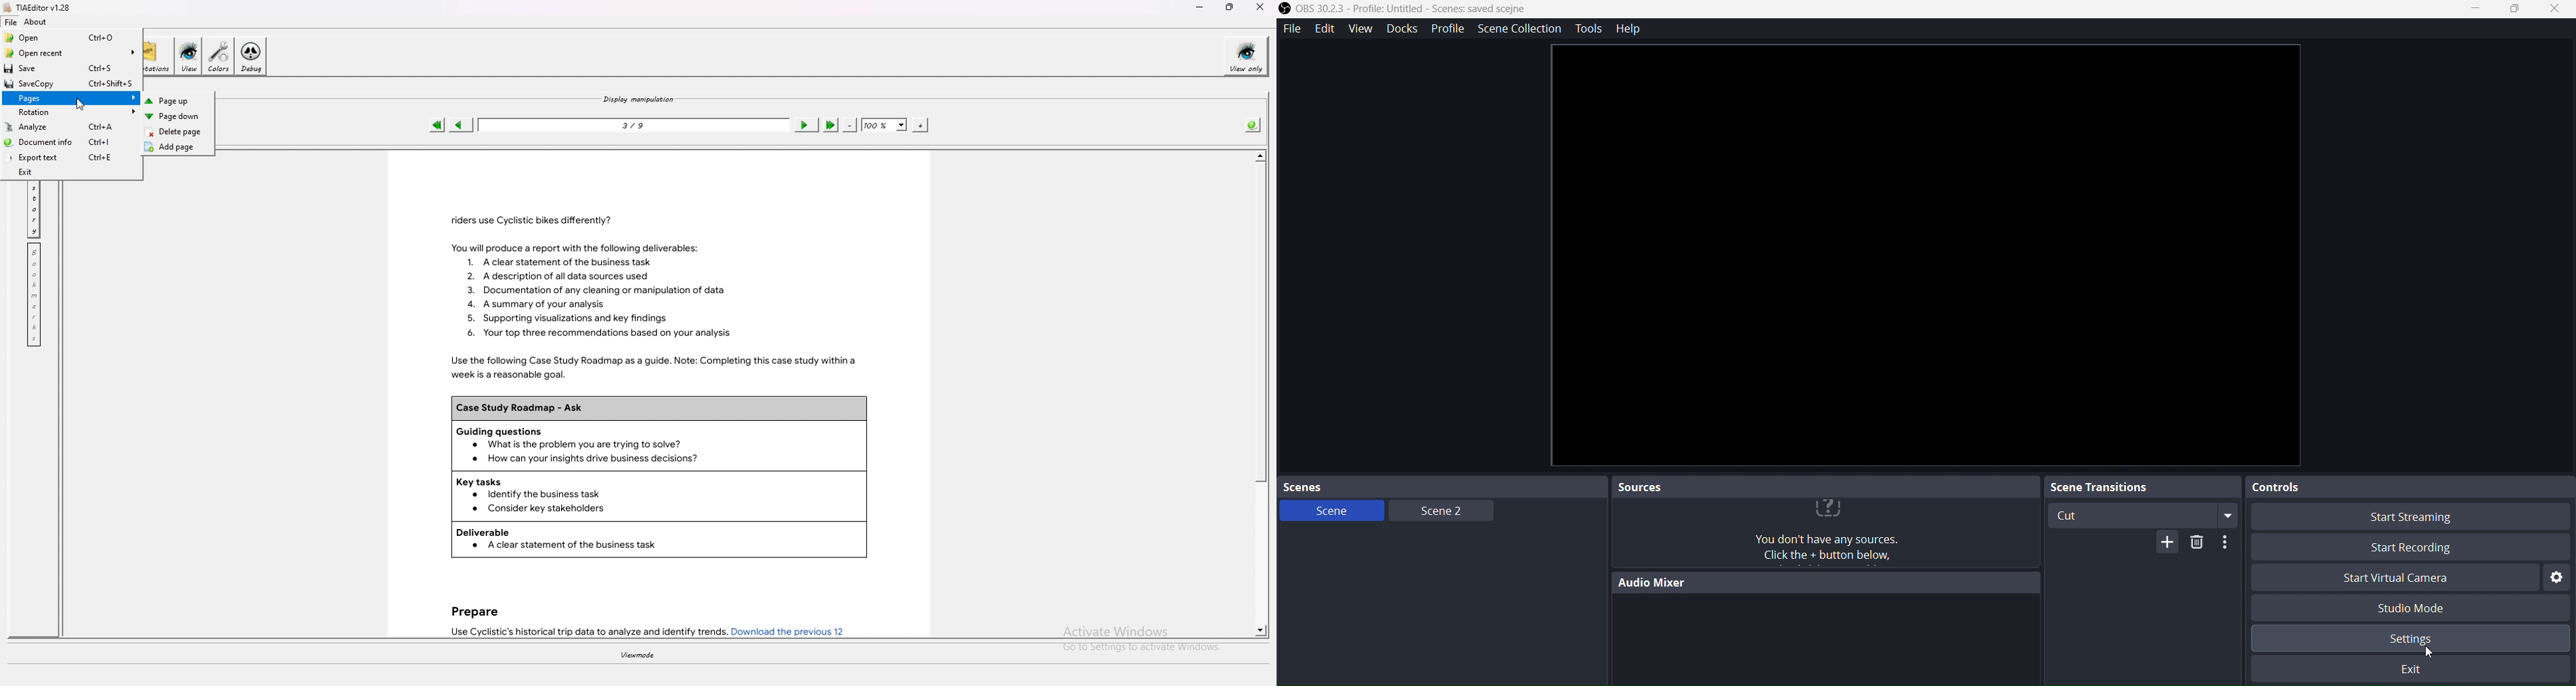  I want to click on Add, so click(2167, 544).